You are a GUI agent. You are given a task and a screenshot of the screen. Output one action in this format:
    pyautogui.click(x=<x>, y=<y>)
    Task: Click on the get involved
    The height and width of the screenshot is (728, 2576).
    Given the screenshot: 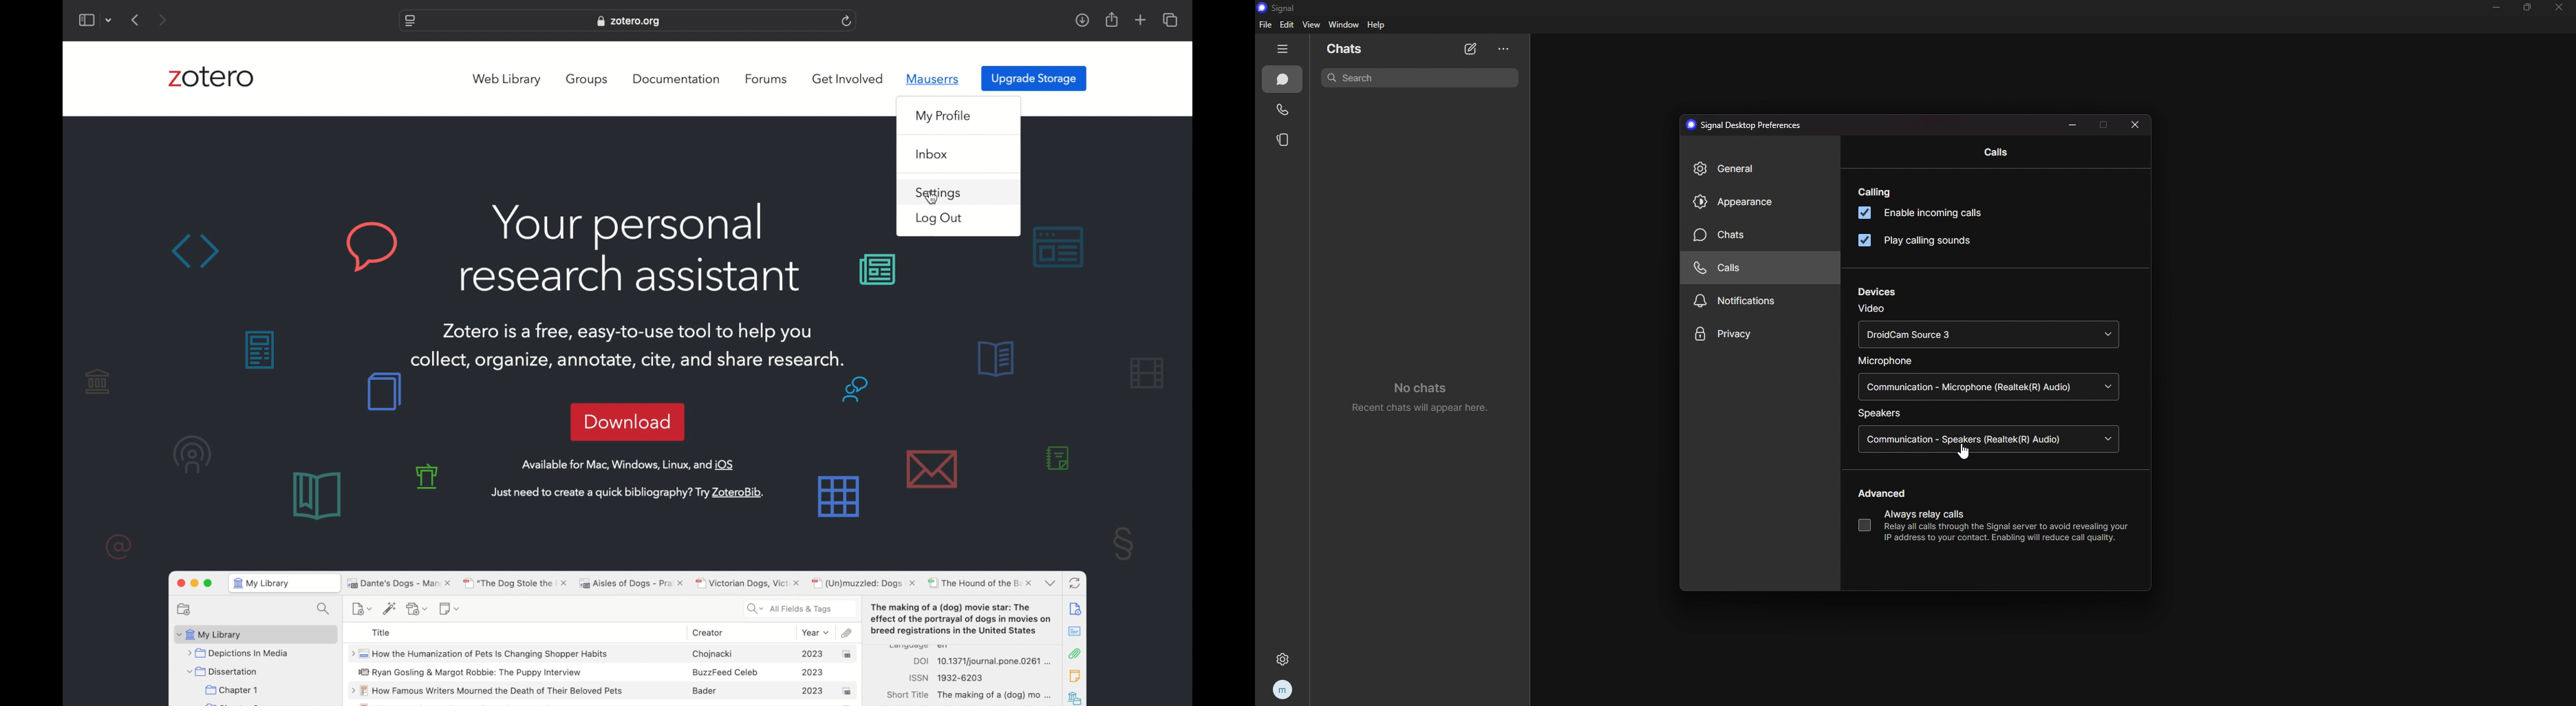 What is the action you would take?
    pyautogui.click(x=848, y=79)
    